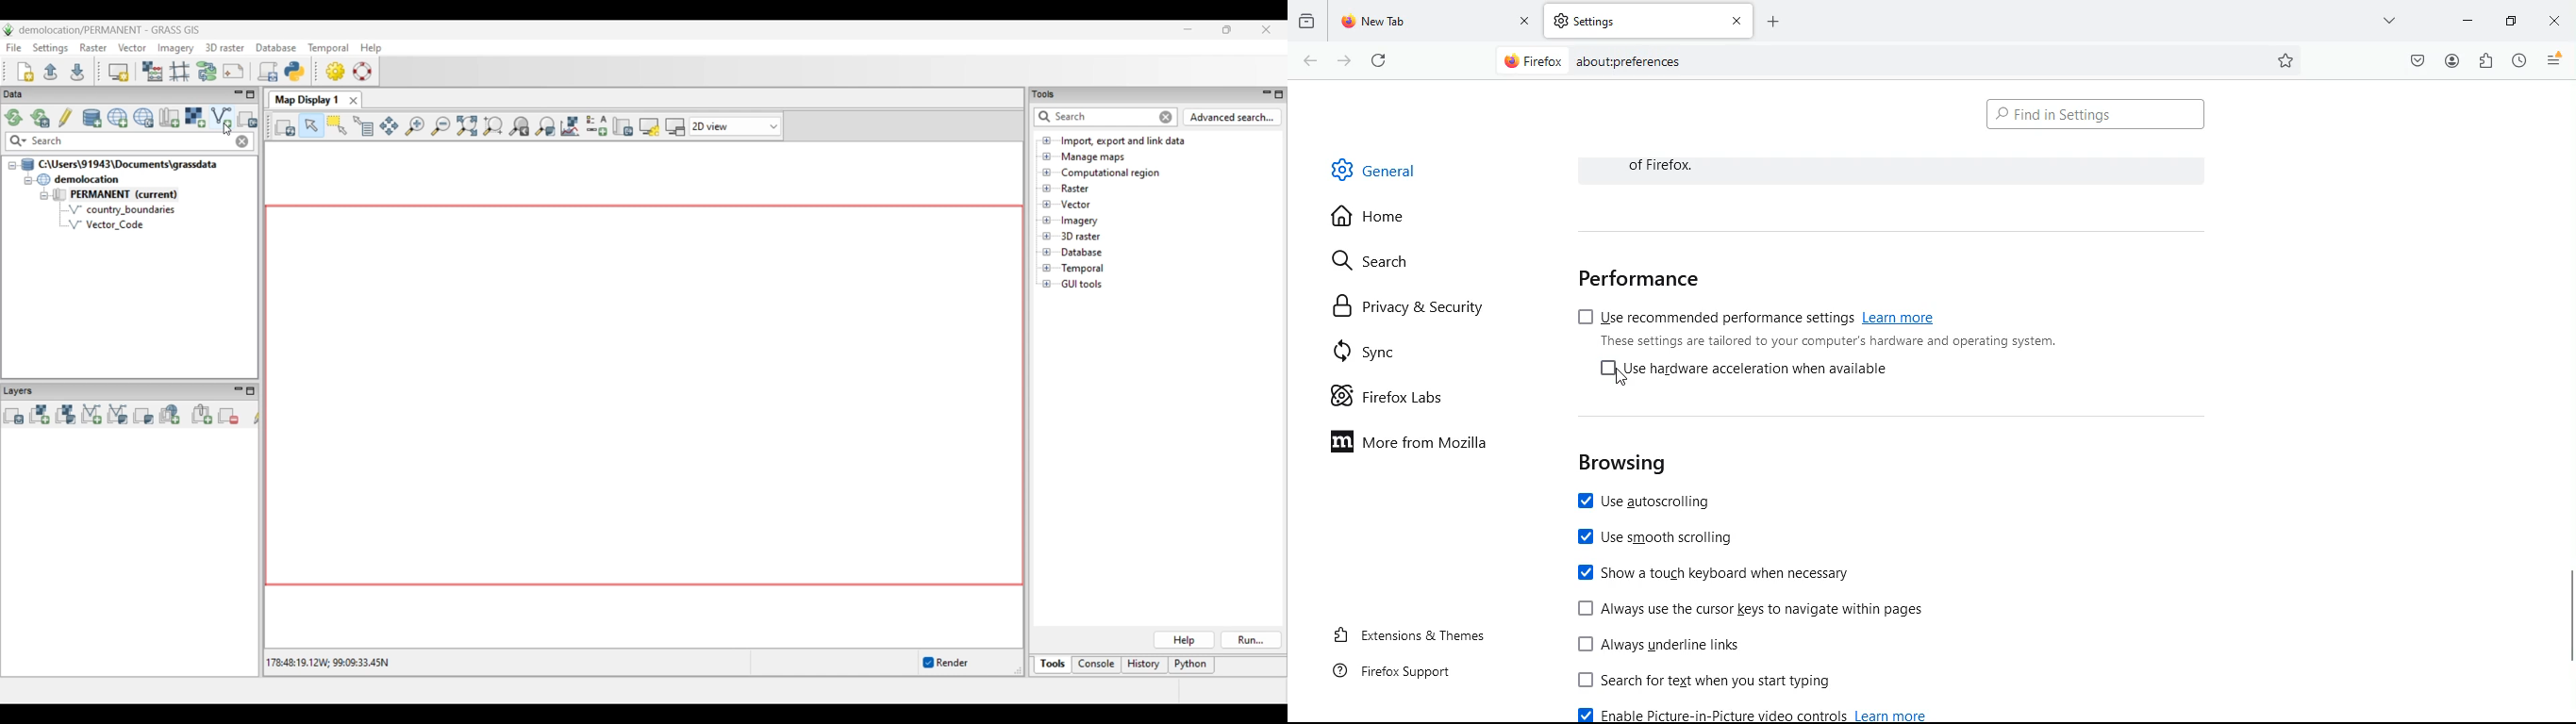  Describe the element at coordinates (1621, 376) in the screenshot. I see `Cursor` at that location.